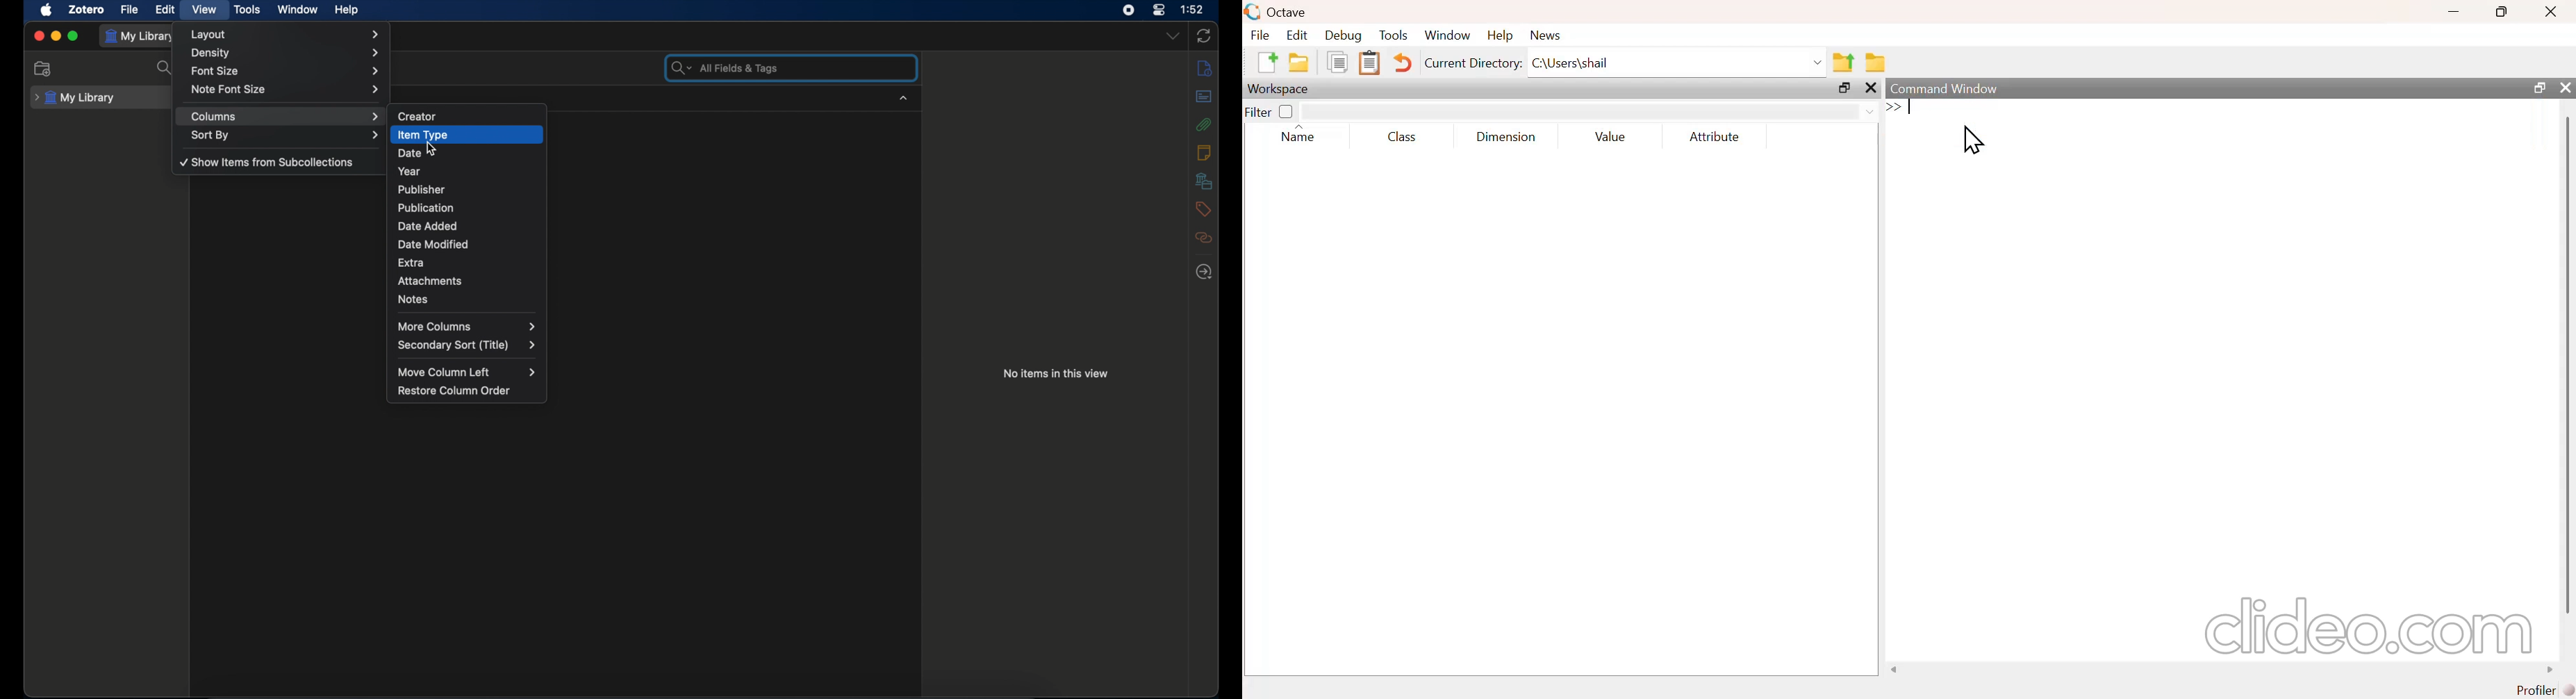 The image size is (2576, 700). What do you see at coordinates (267, 162) in the screenshot?
I see `show items from subcolelctions` at bounding box center [267, 162].